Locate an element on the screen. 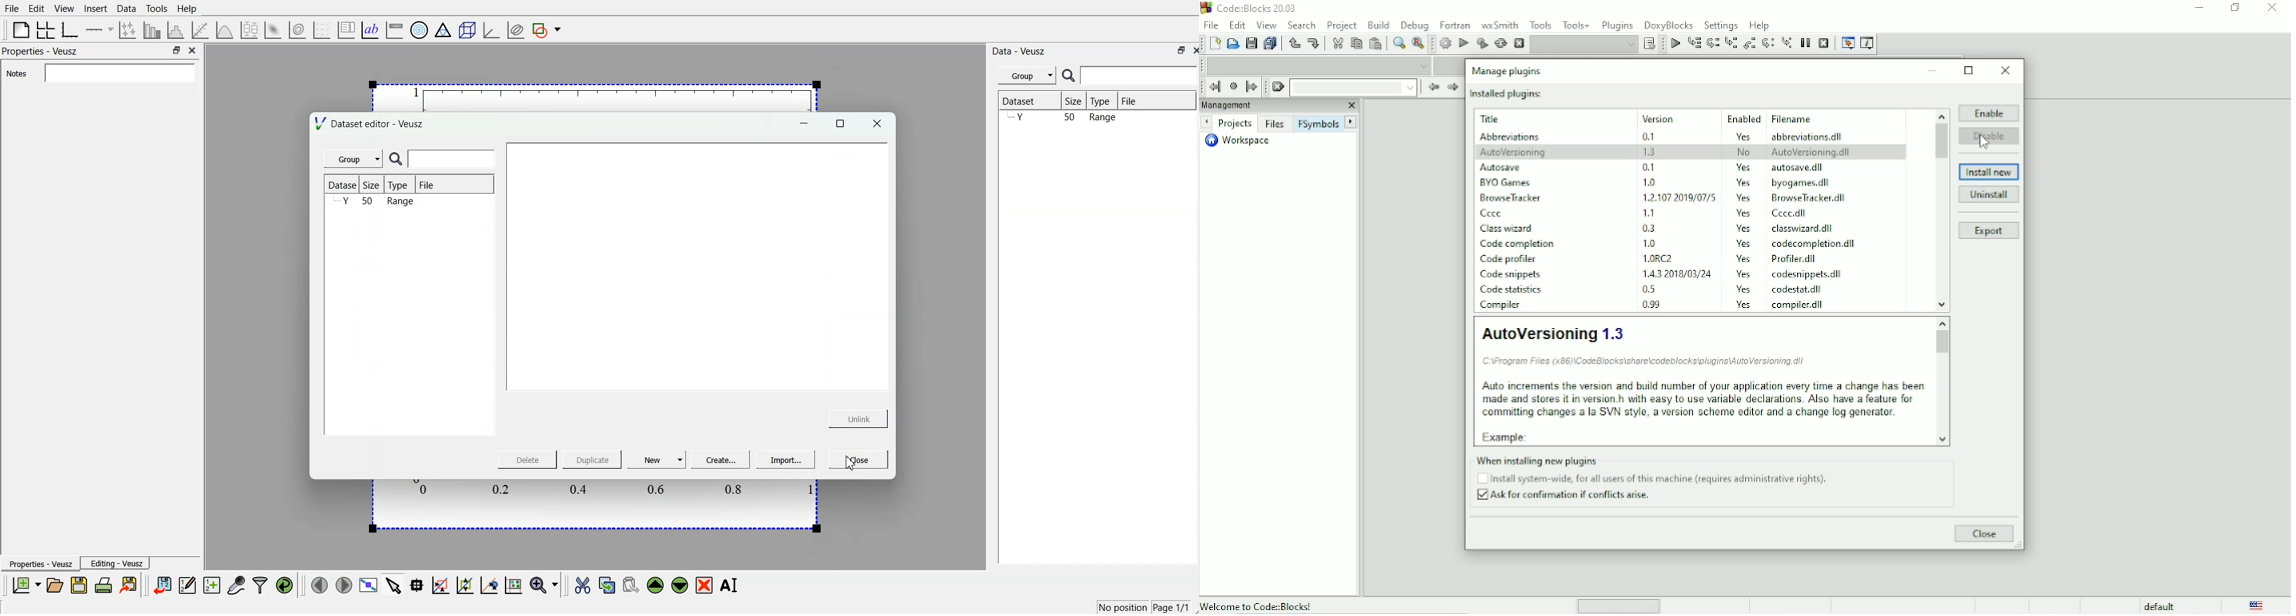 The height and width of the screenshot is (616, 2296). Open is located at coordinates (1233, 44).